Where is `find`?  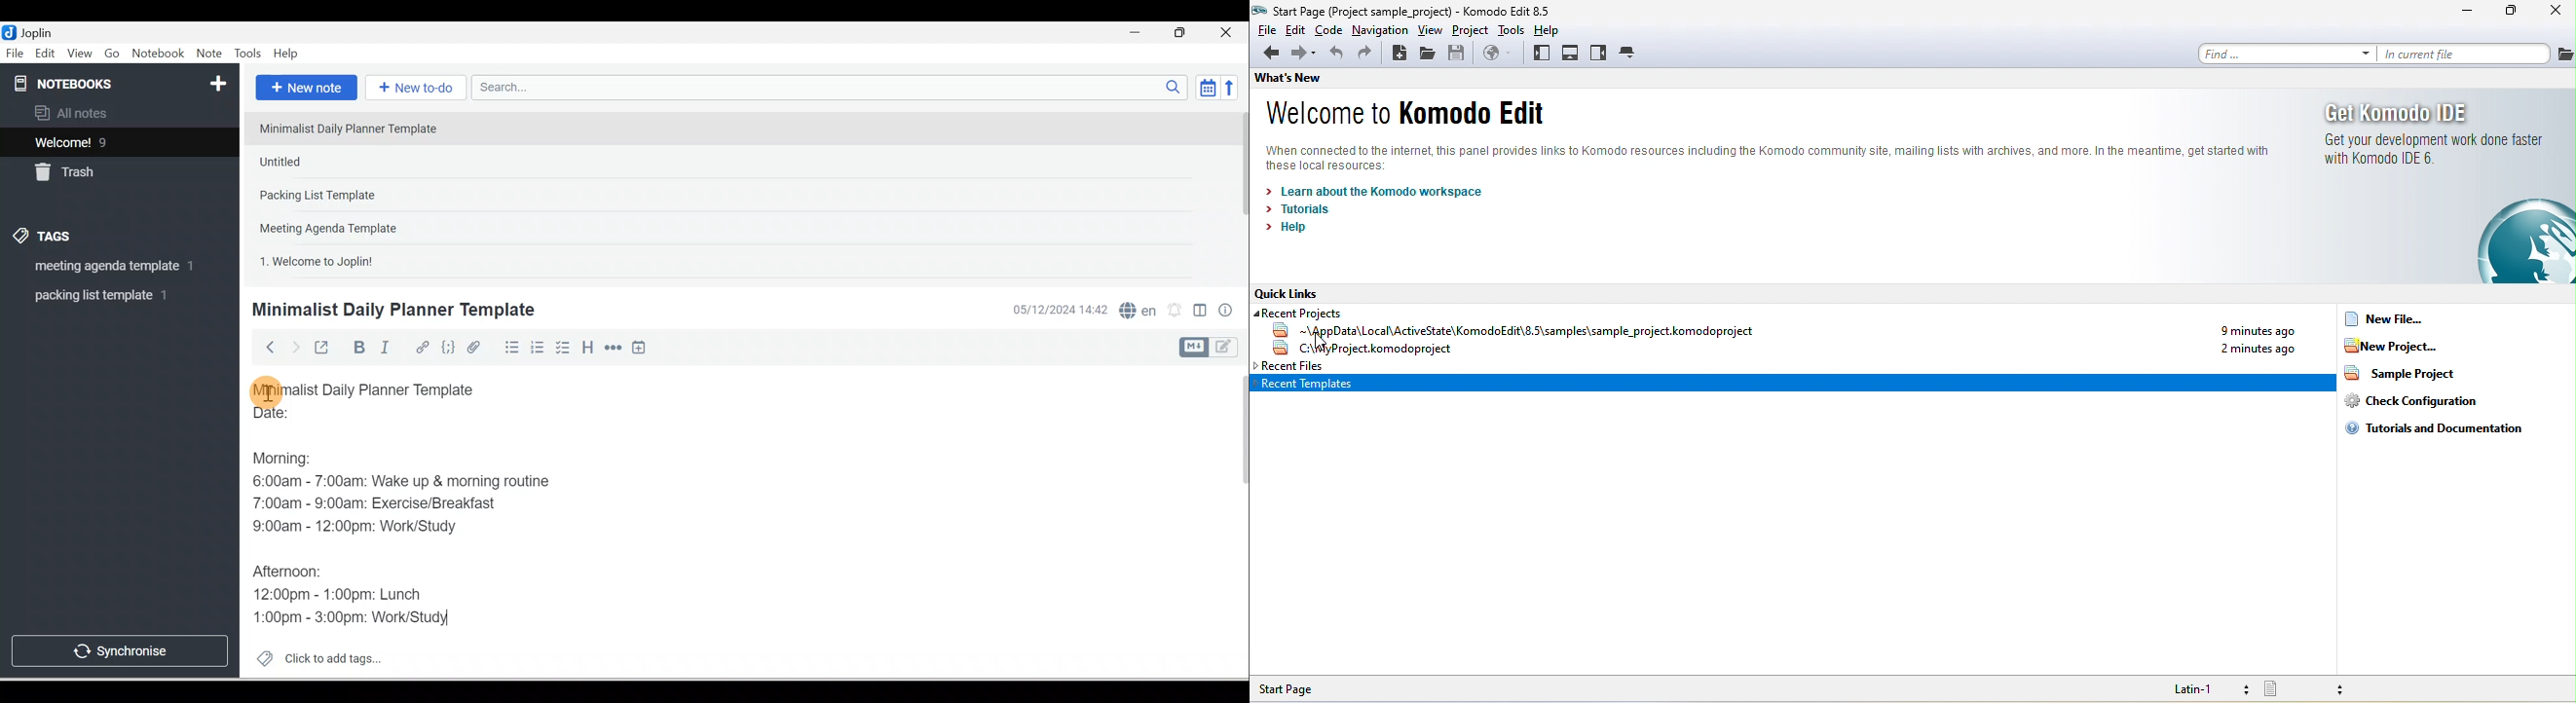
find is located at coordinates (2287, 53).